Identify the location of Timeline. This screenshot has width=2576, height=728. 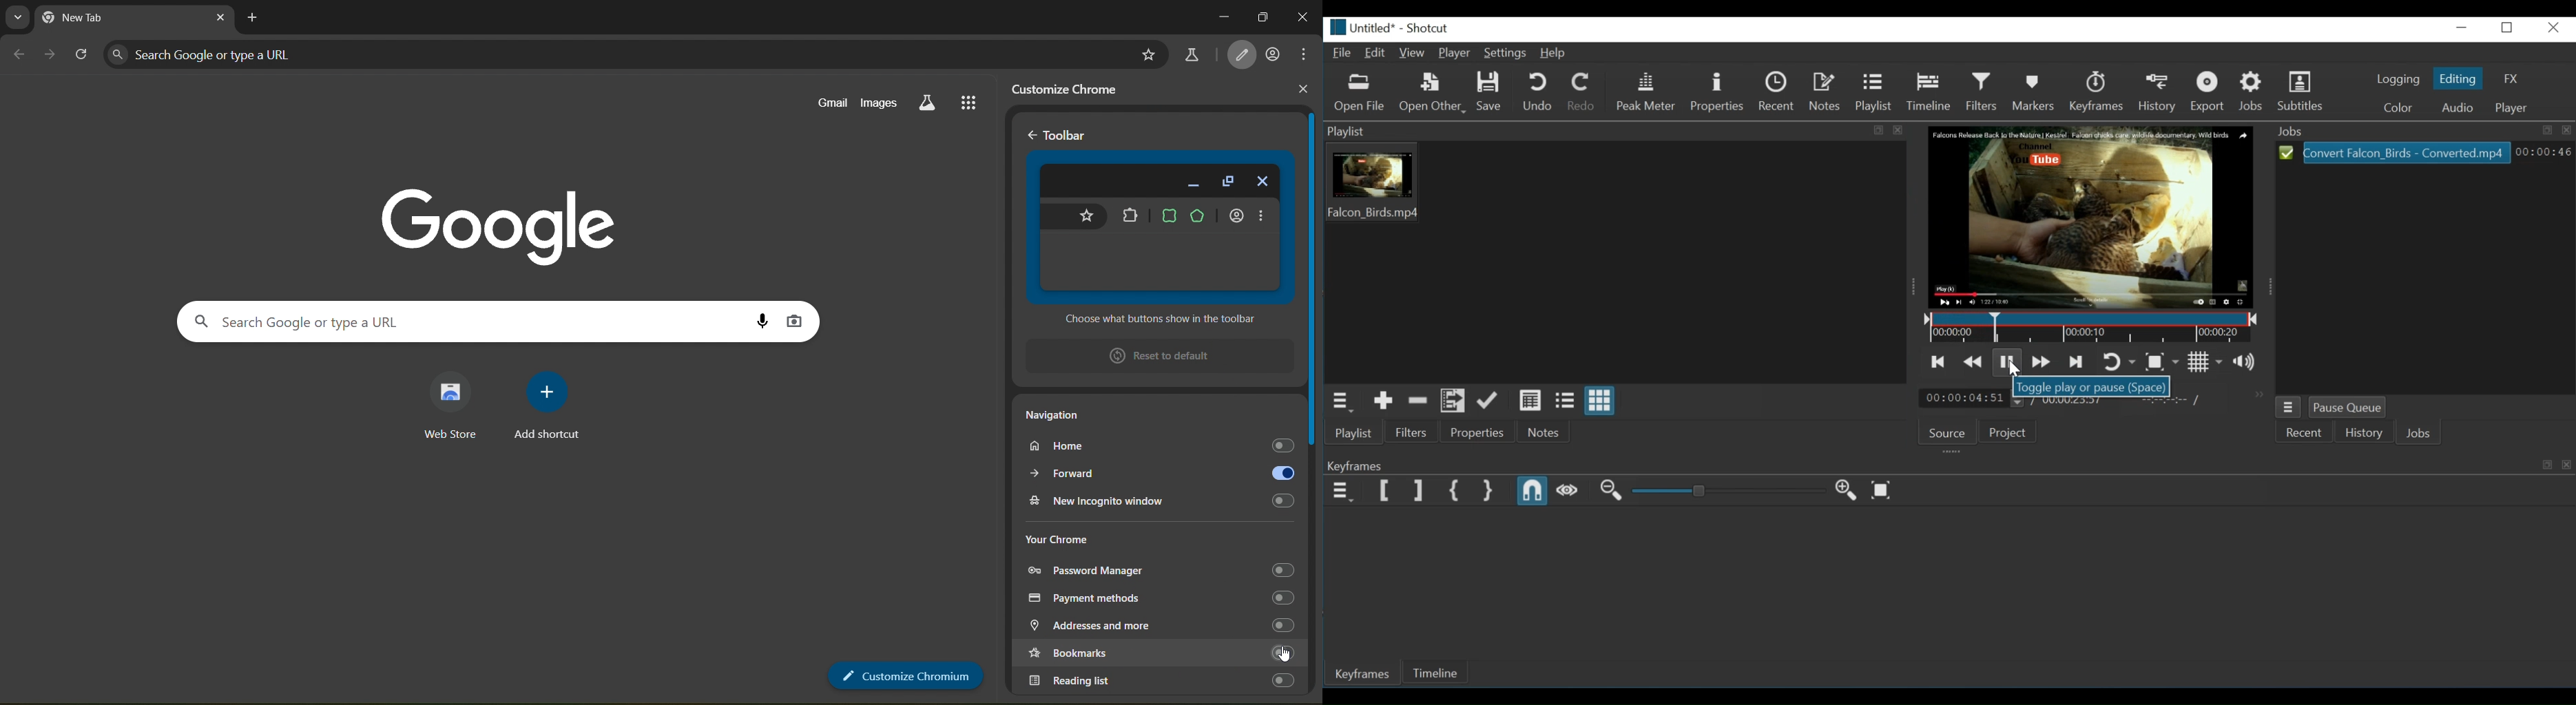
(1437, 672).